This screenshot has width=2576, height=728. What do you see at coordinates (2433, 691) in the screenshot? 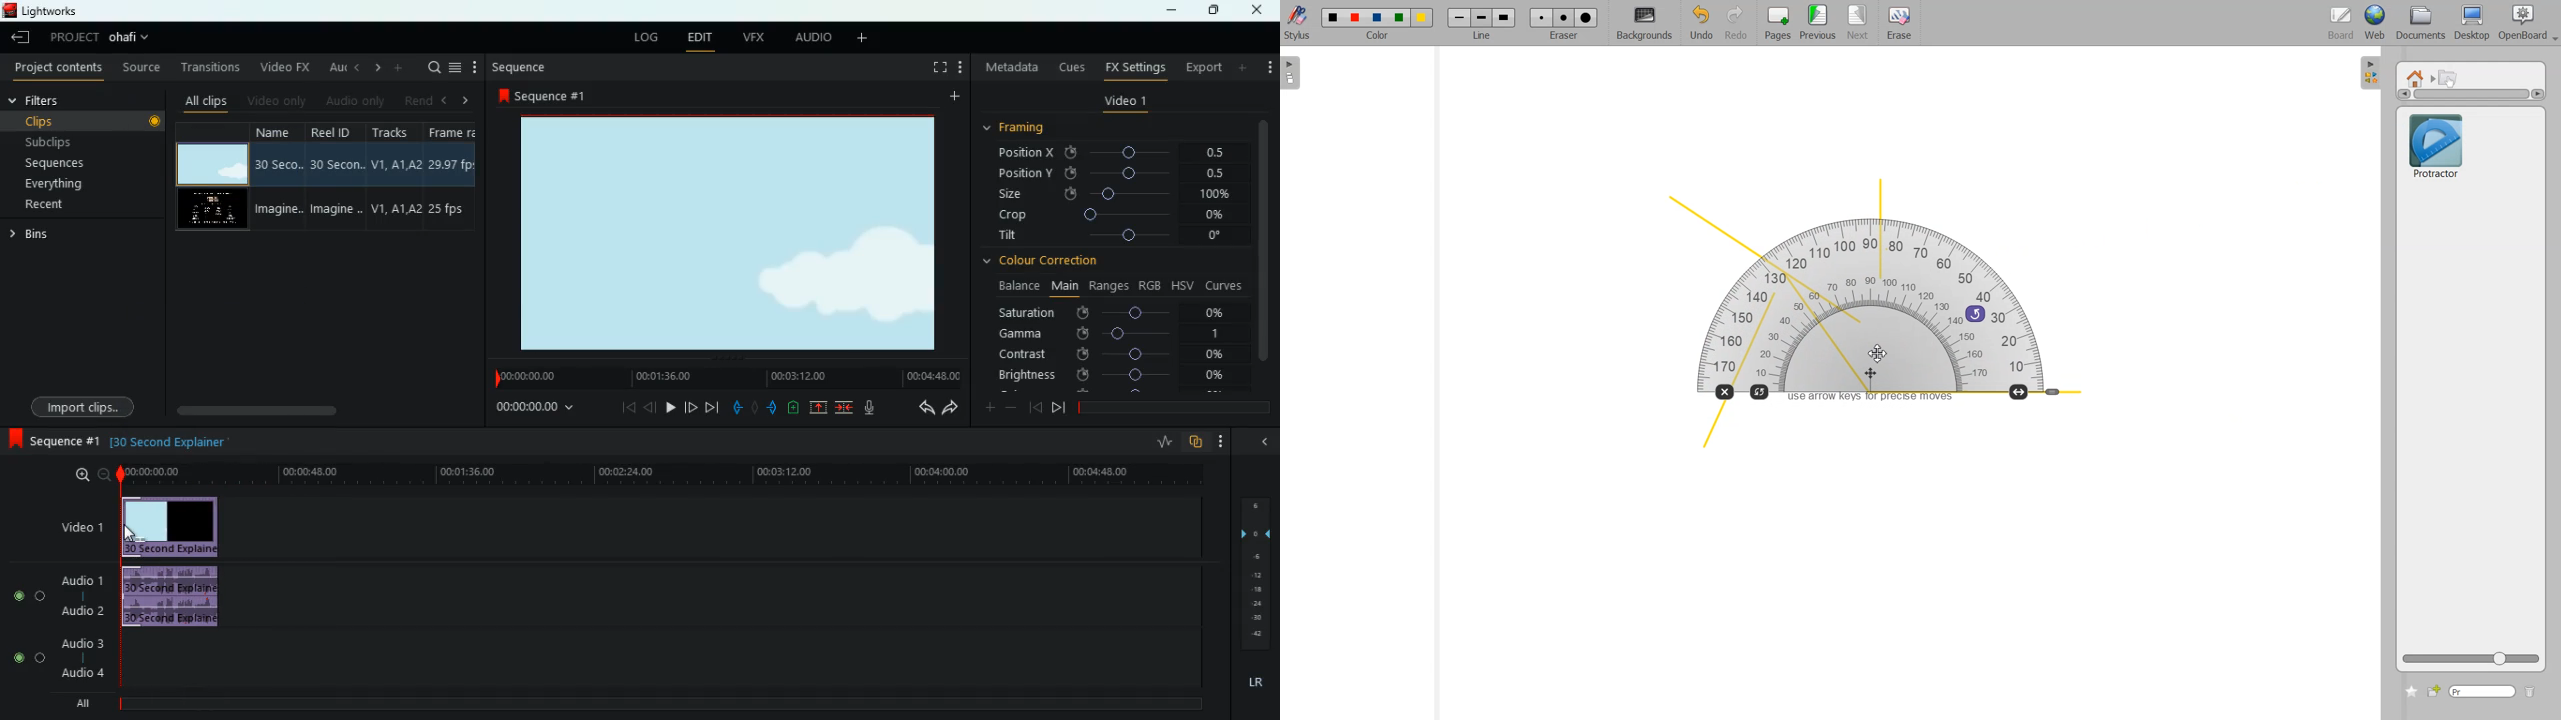
I see `Add new file` at bounding box center [2433, 691].